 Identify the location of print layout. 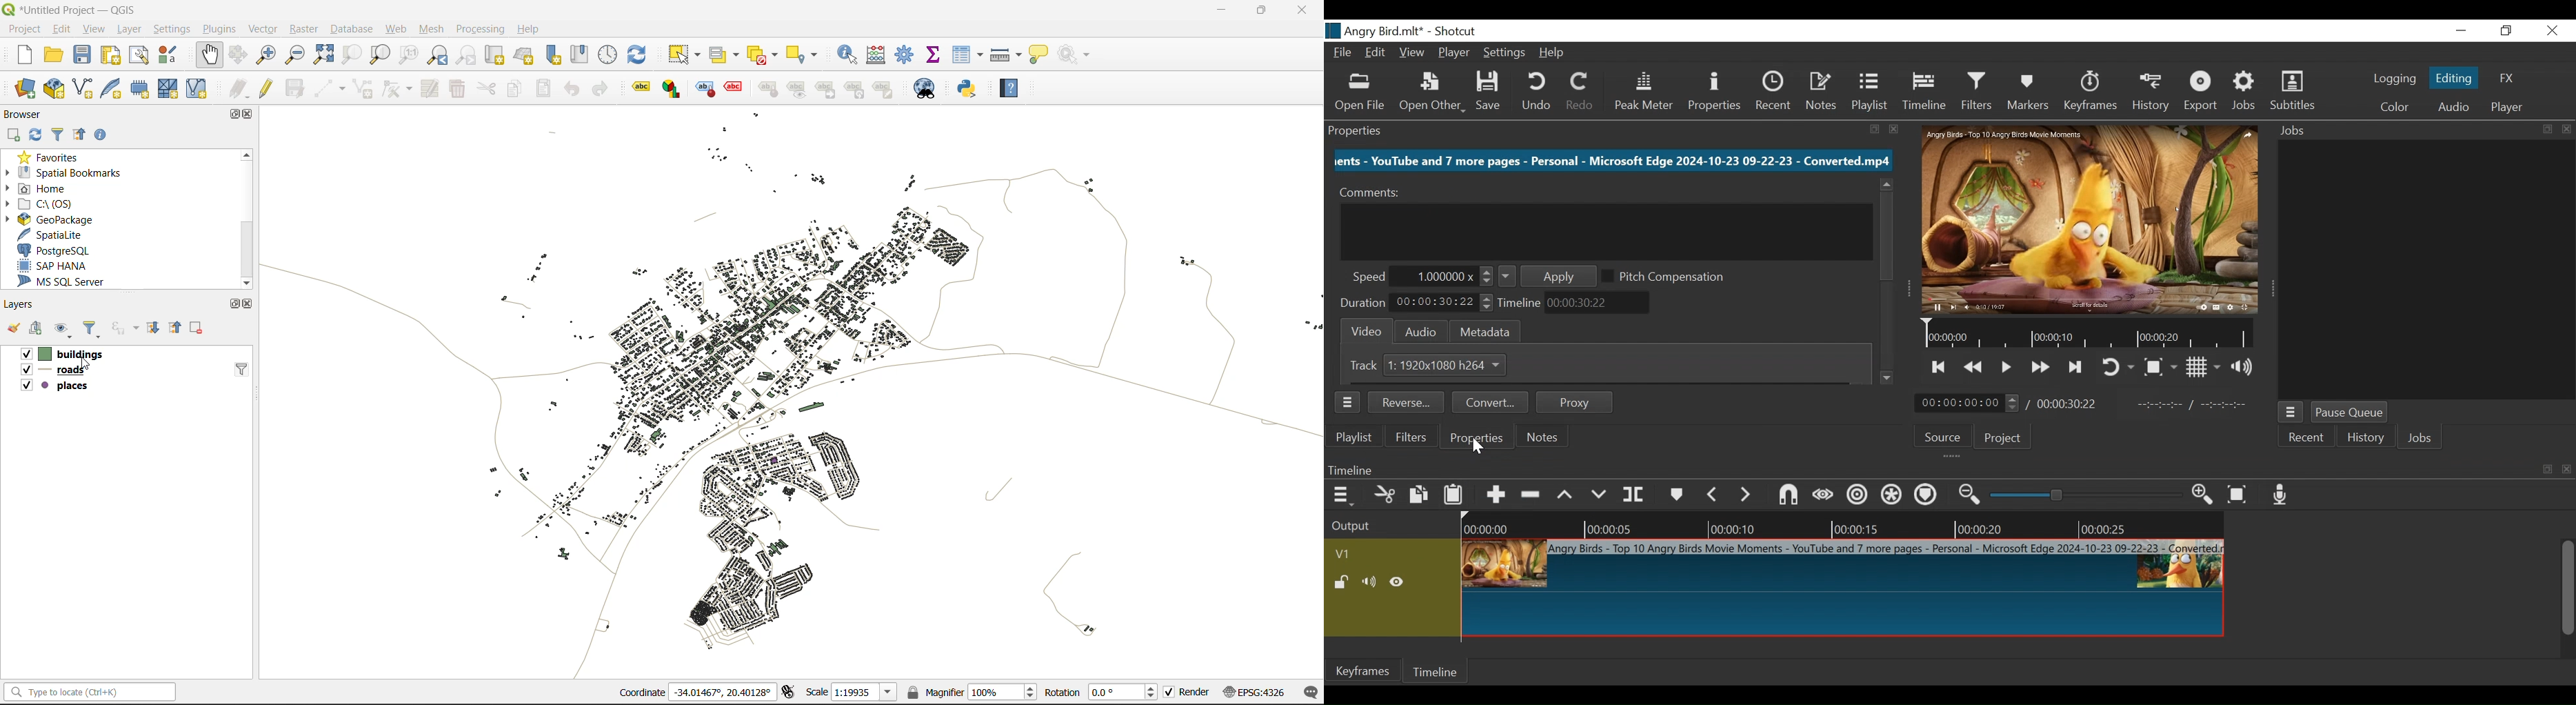
(112, 56).